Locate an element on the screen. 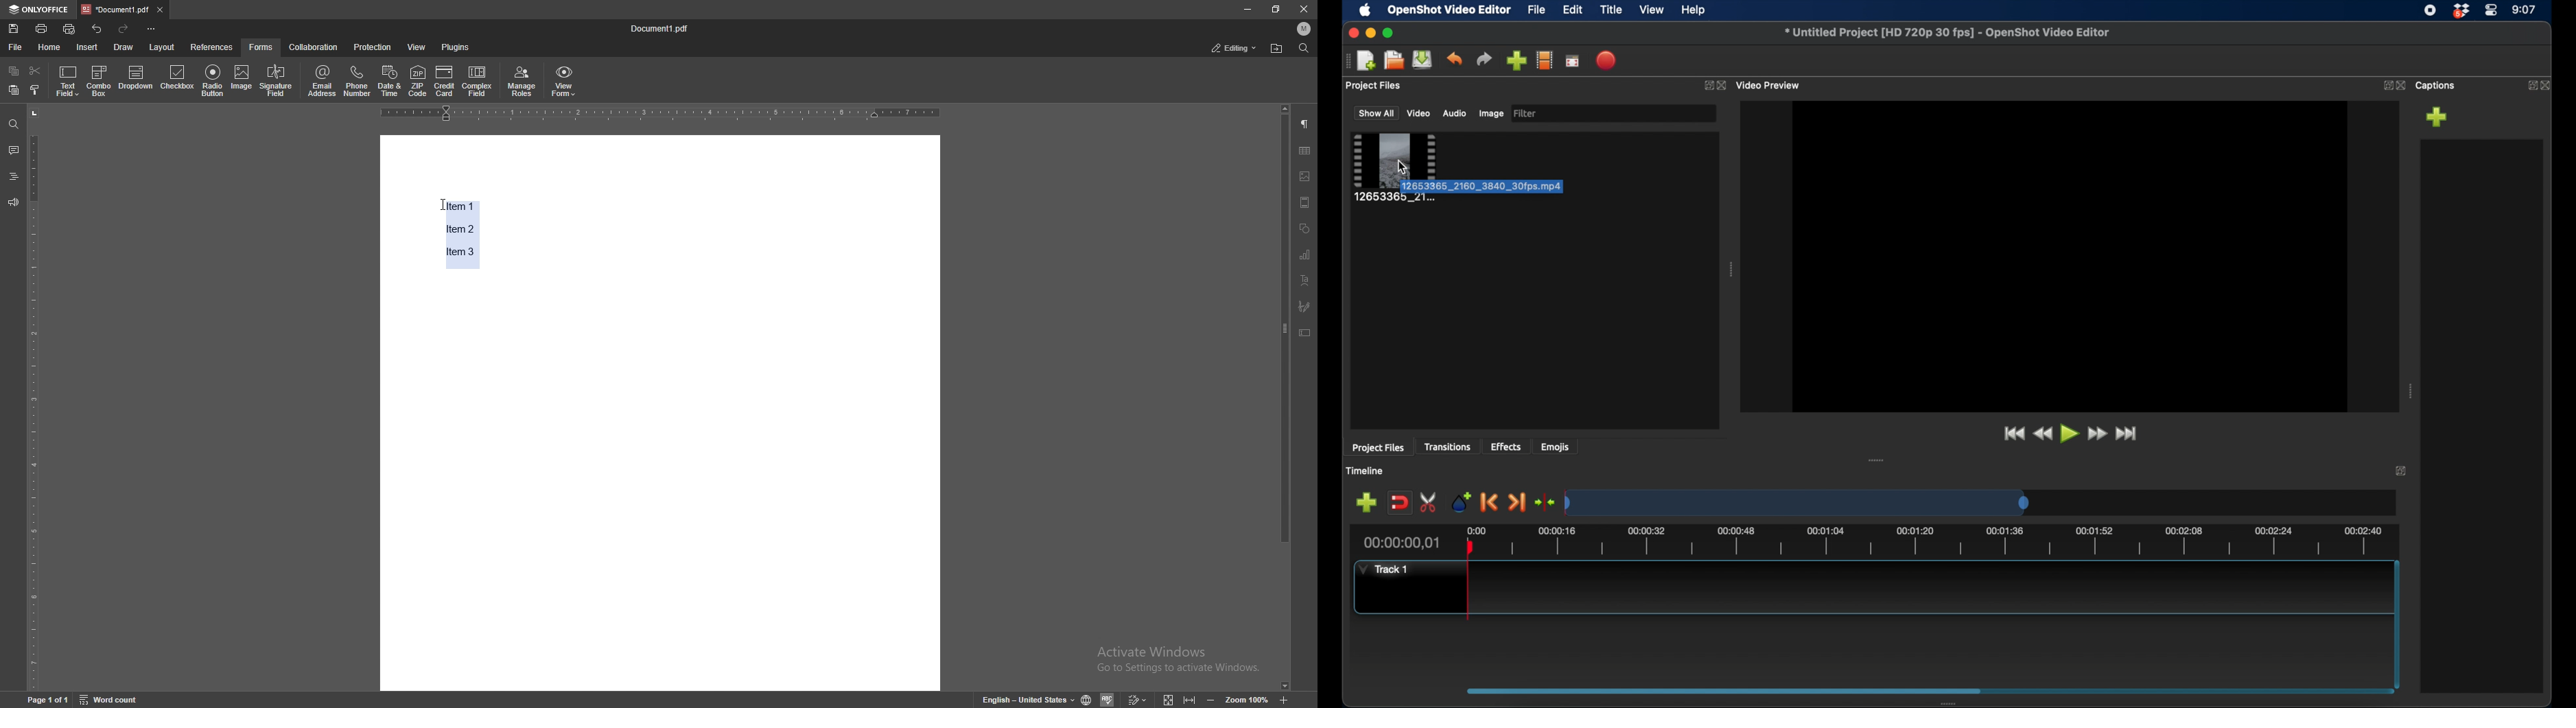 The width and height of the screenshot is (2576, 728). fit to screen is located at coordinates (1169, 698).